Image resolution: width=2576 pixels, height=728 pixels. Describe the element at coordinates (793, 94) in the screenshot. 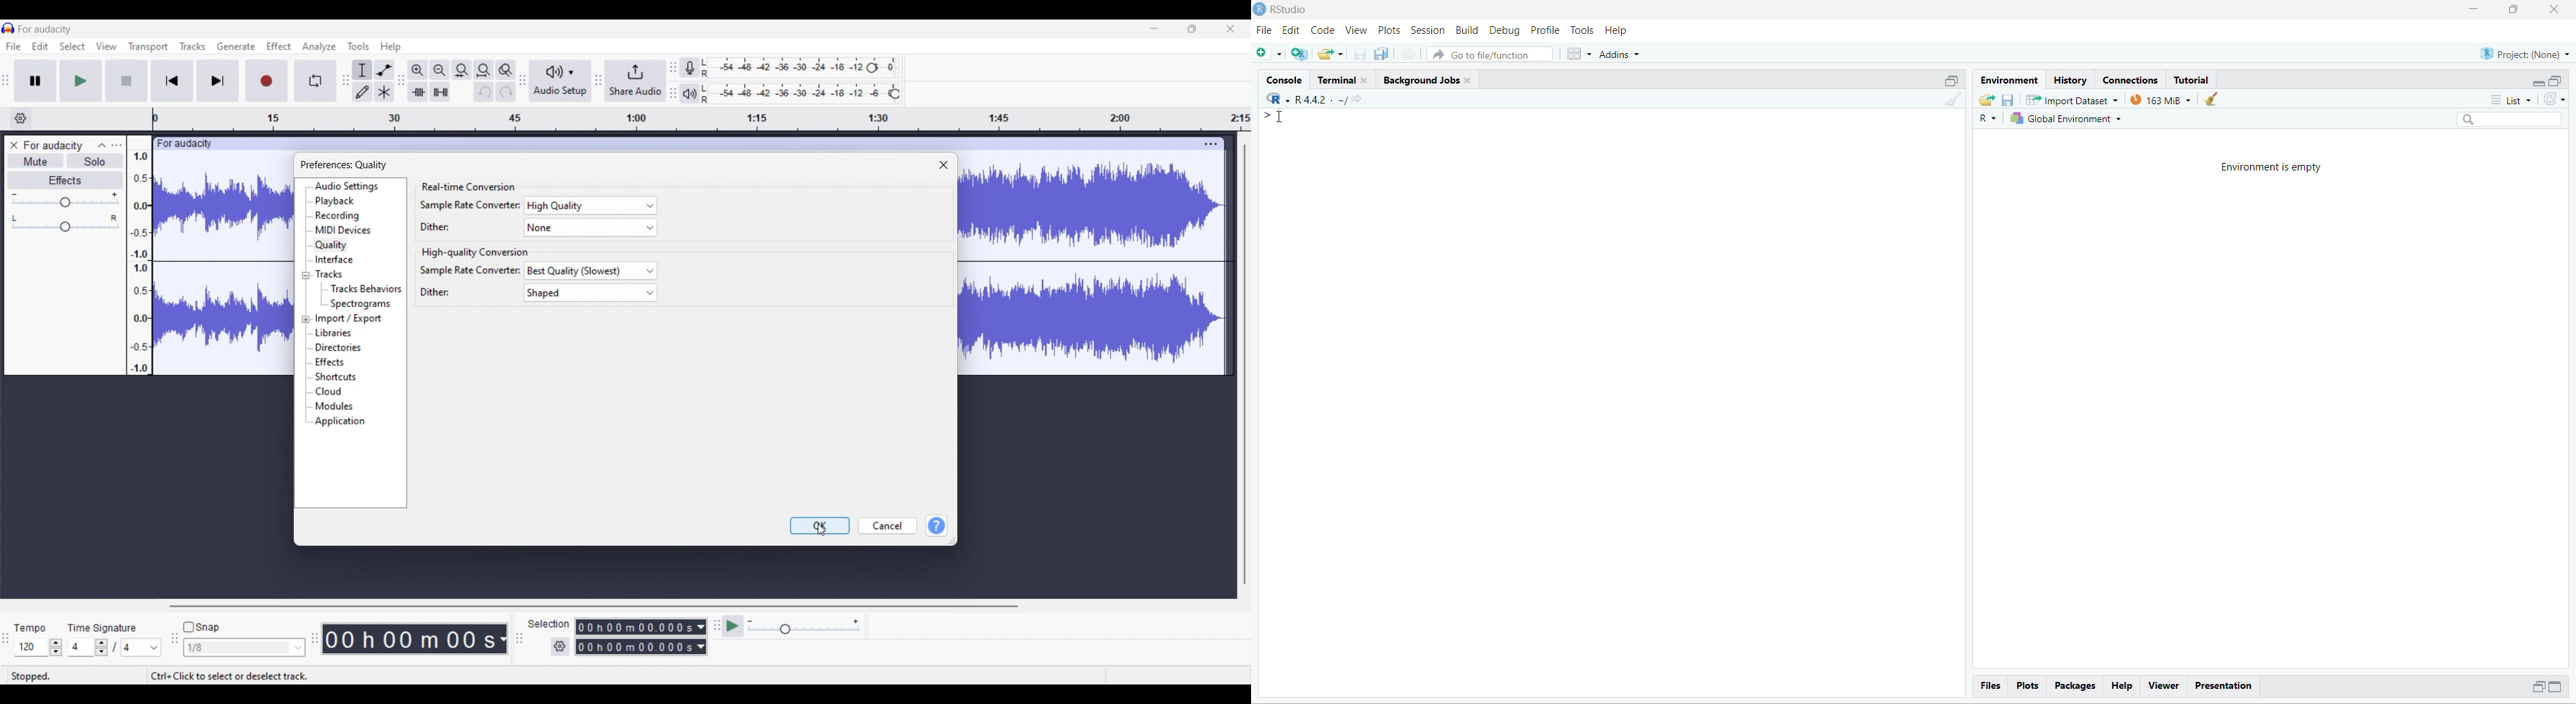

I see `Playback level` at that location.